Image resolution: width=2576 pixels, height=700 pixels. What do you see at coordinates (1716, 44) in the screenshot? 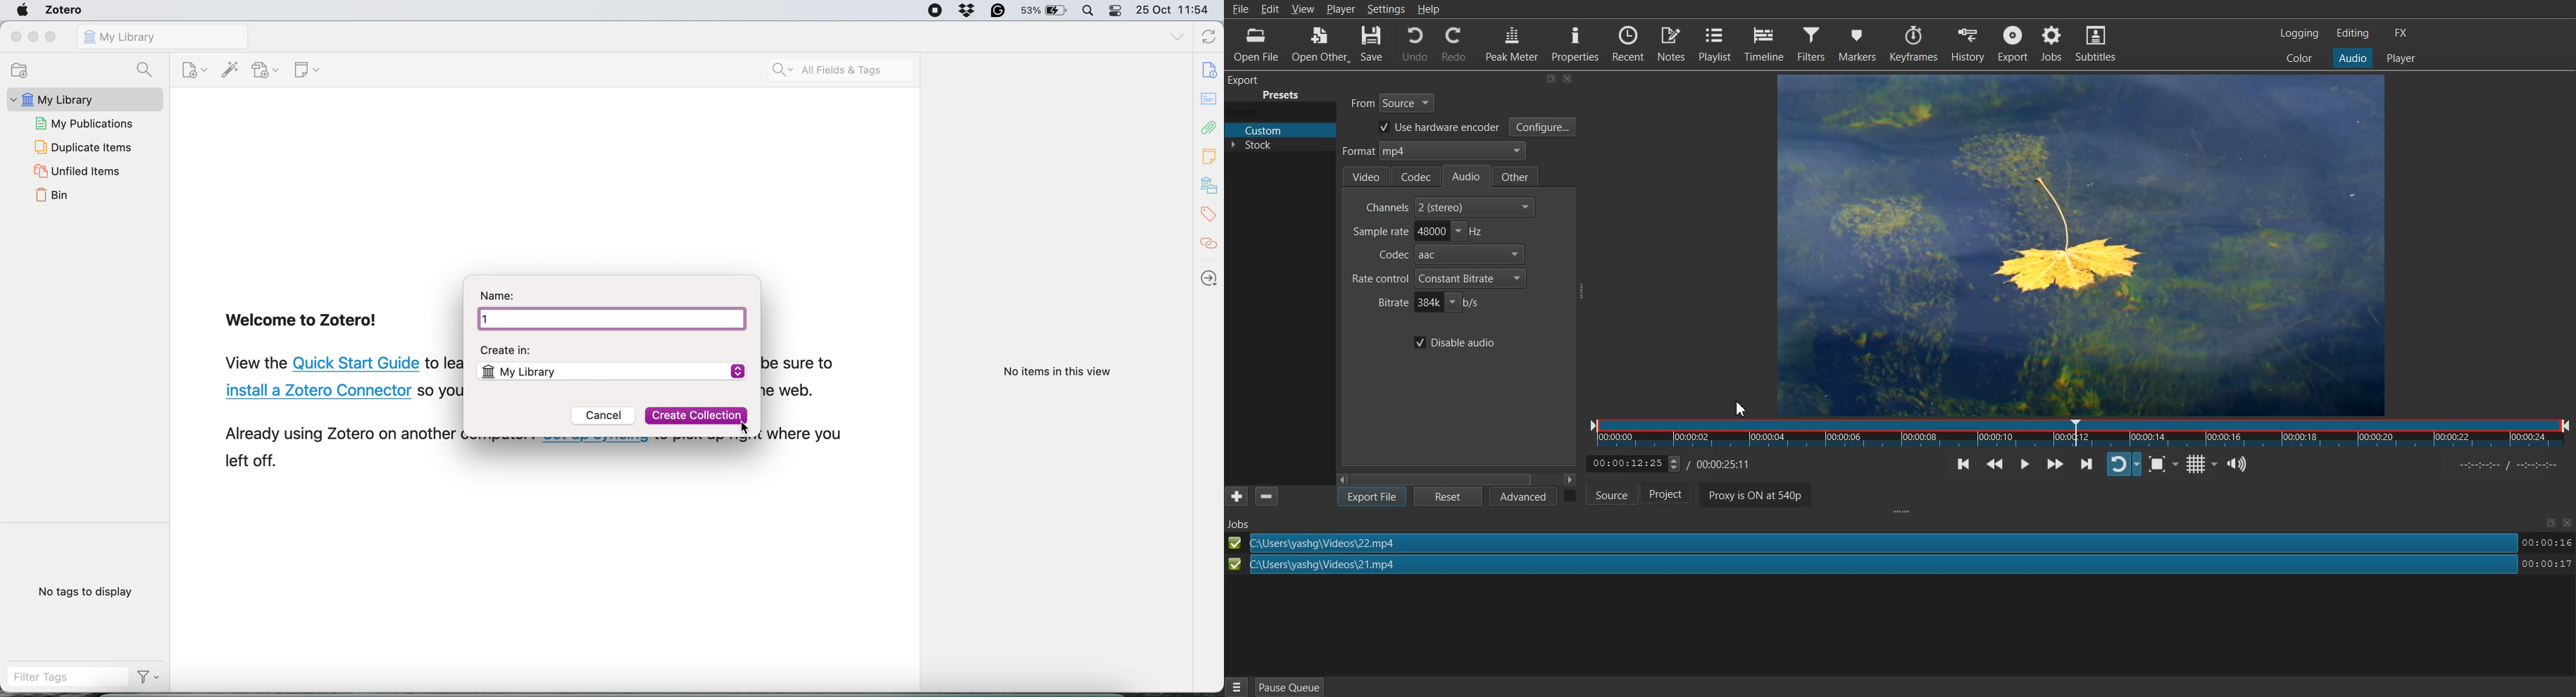
I see `Playlist` at bounding box center [1716, 44].